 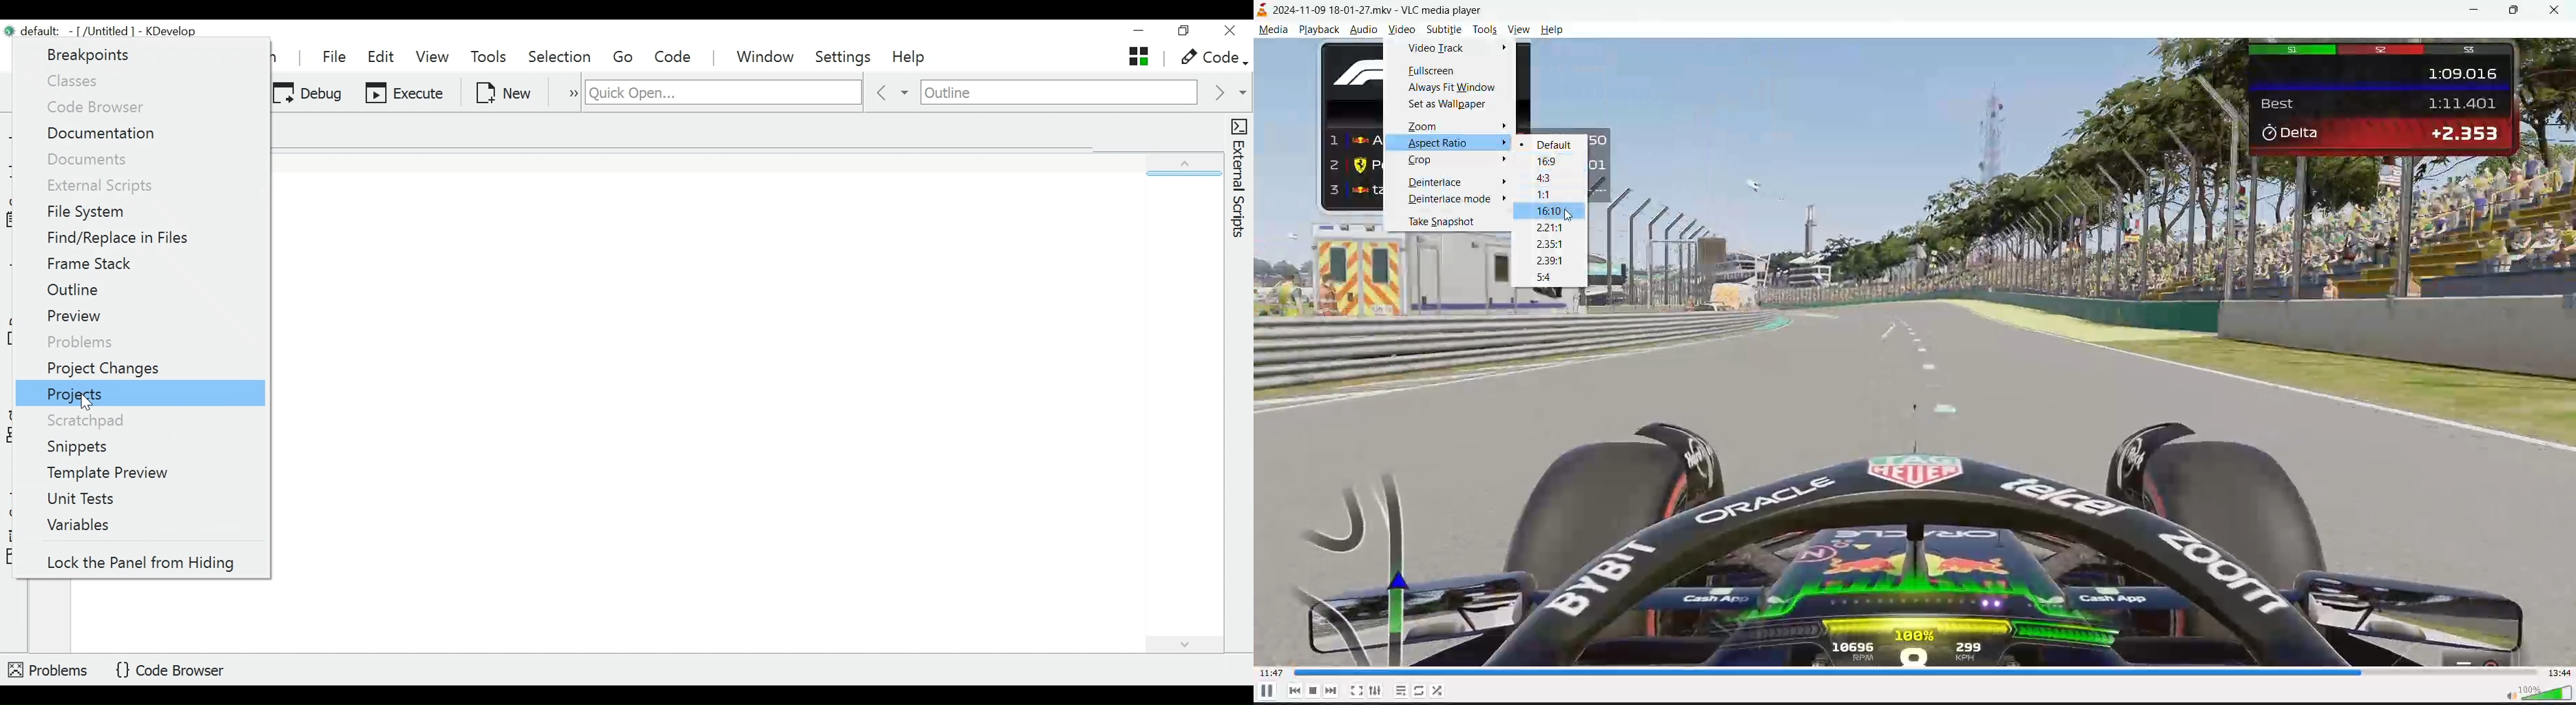 I want to click on zoom, so click(x=1428, y=126).